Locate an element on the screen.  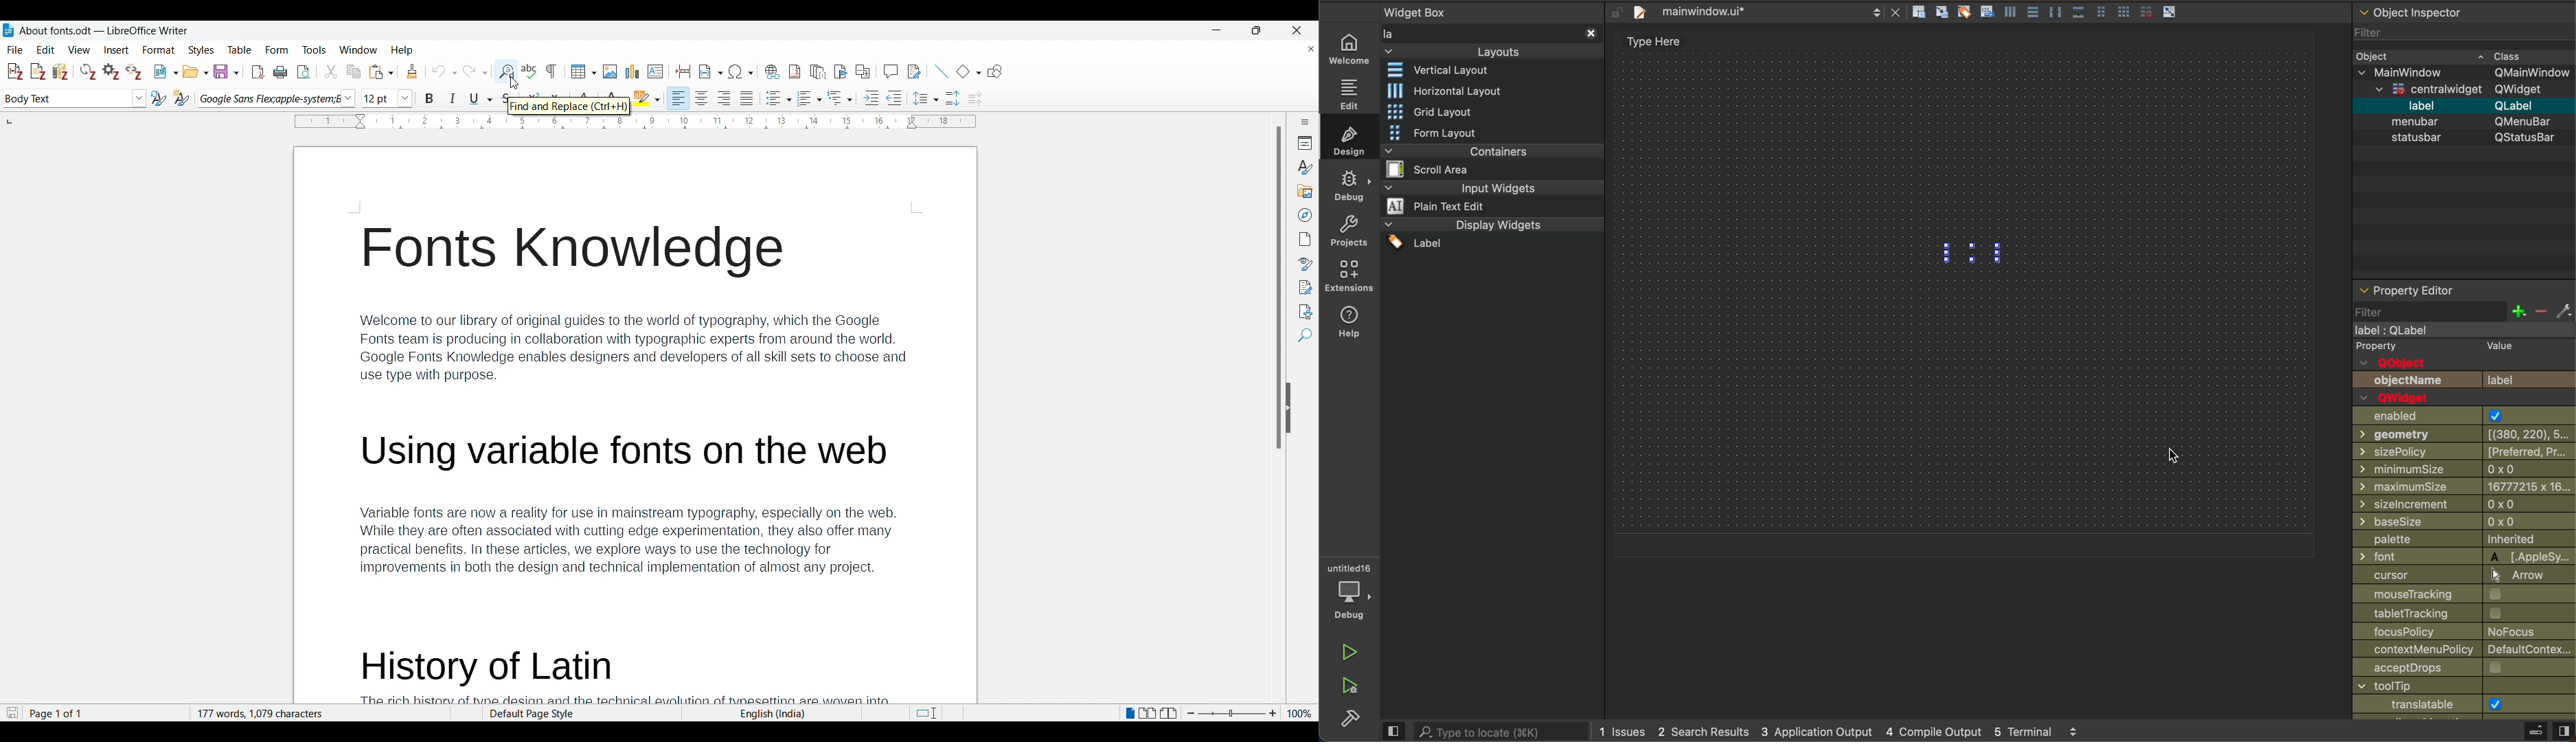
window icon is located at coordinates (2464, 704).